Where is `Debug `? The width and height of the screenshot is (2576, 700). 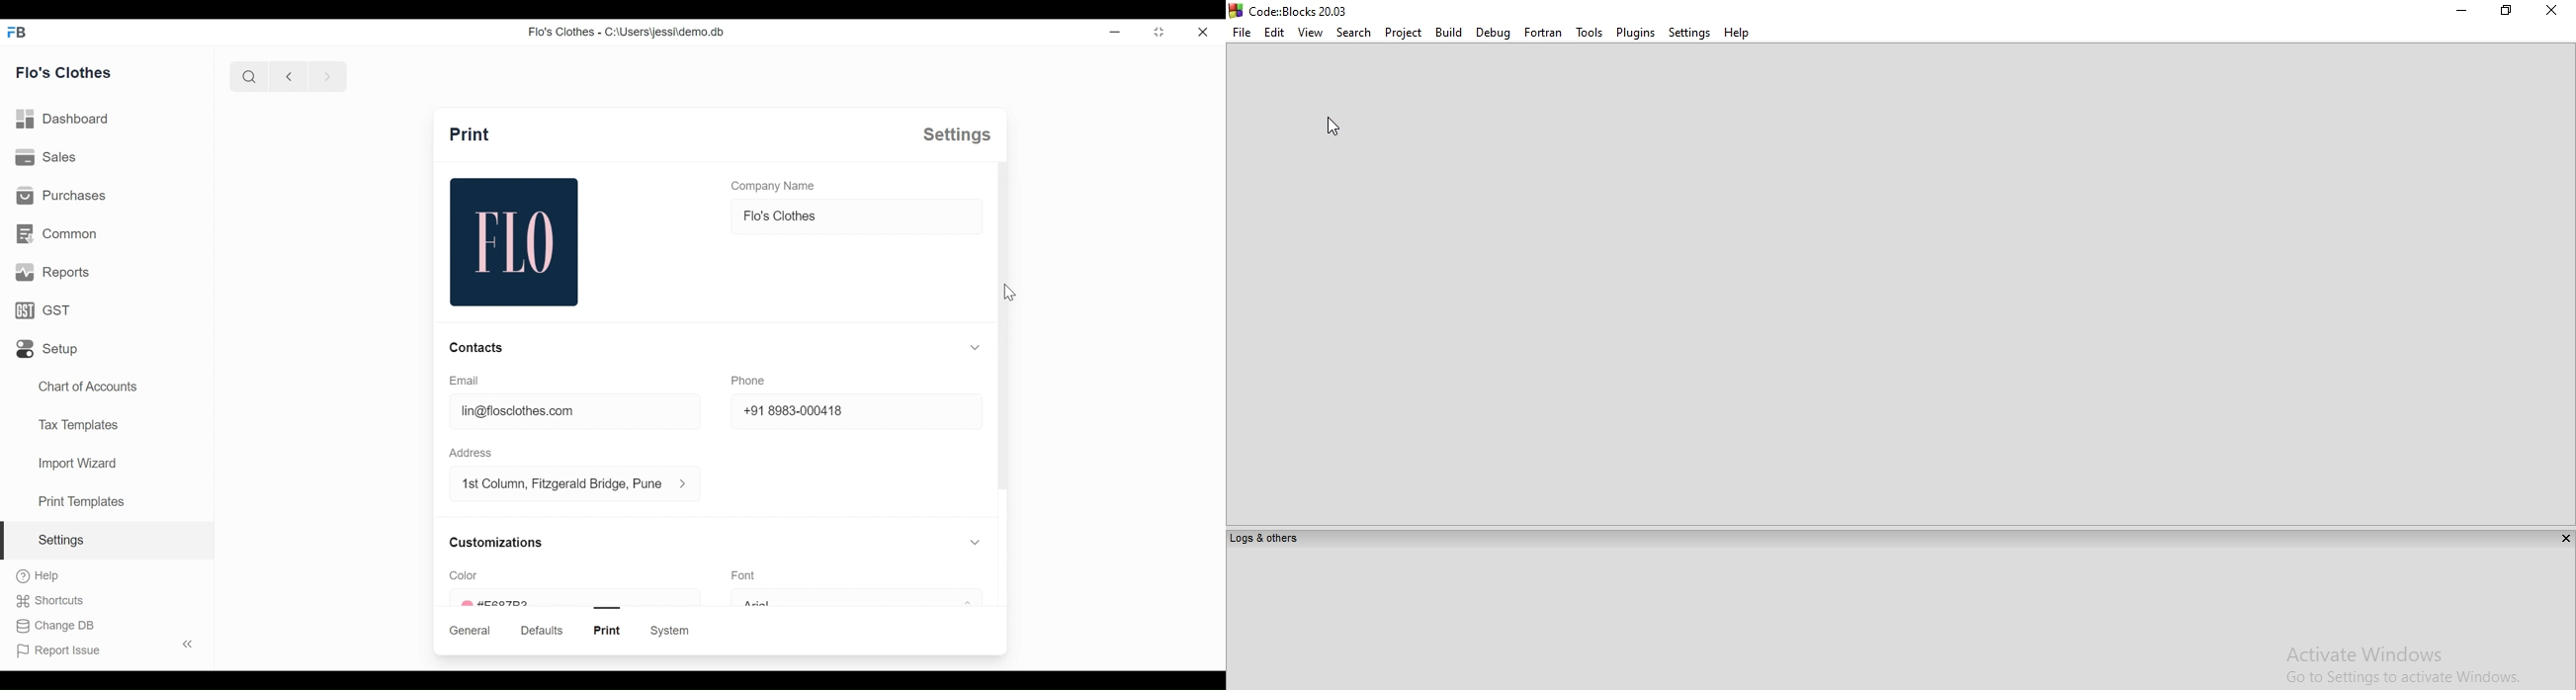 Debug  is located at coordinates (1492, 32).